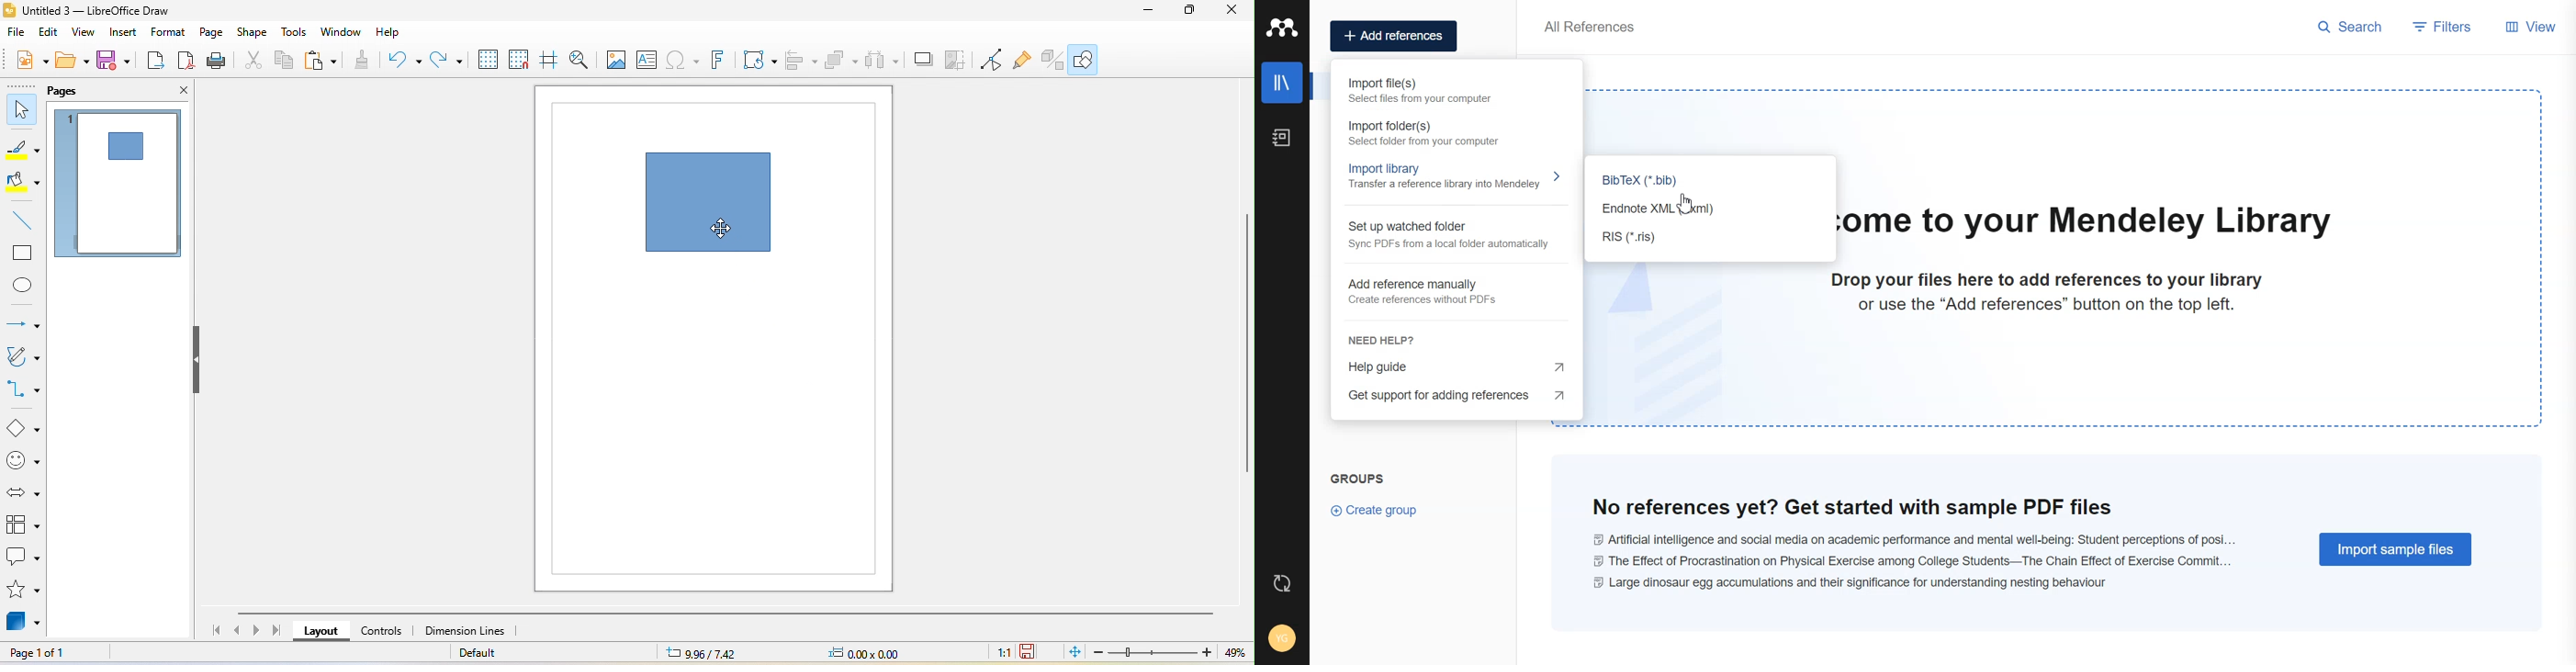 This screenshot has height=672, width=2576. I want to click on connectors, so click(24, 389).